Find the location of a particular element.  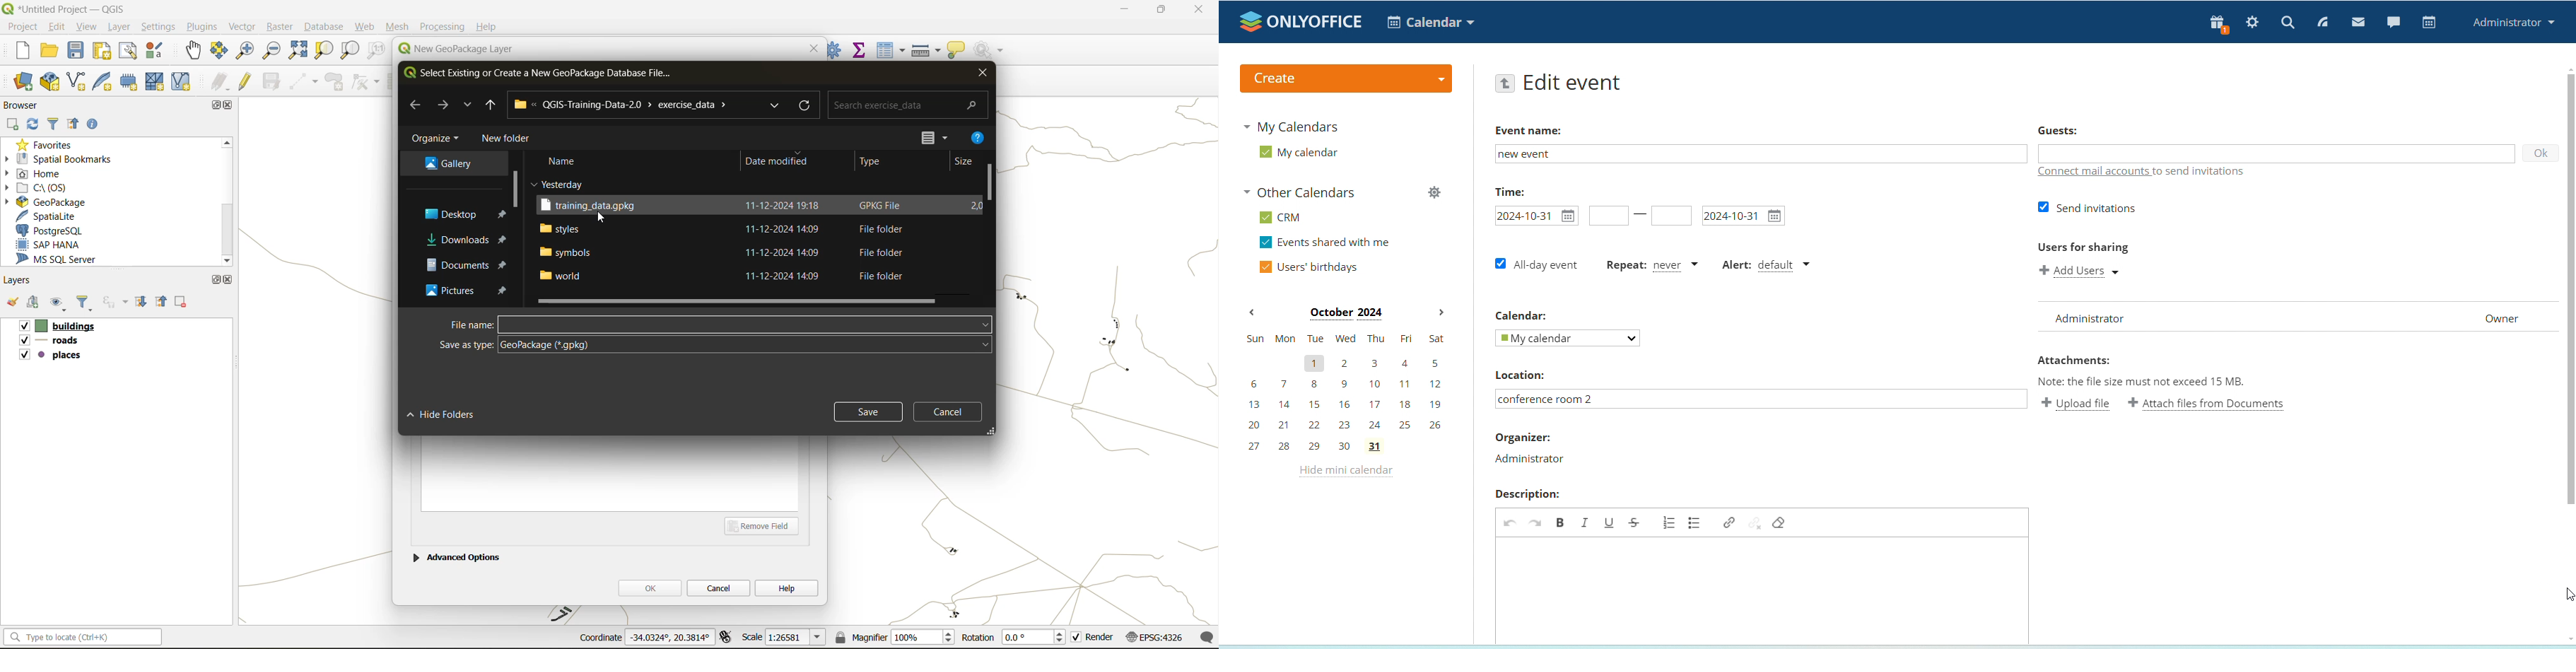

edits is located at coordinates (220, 82).